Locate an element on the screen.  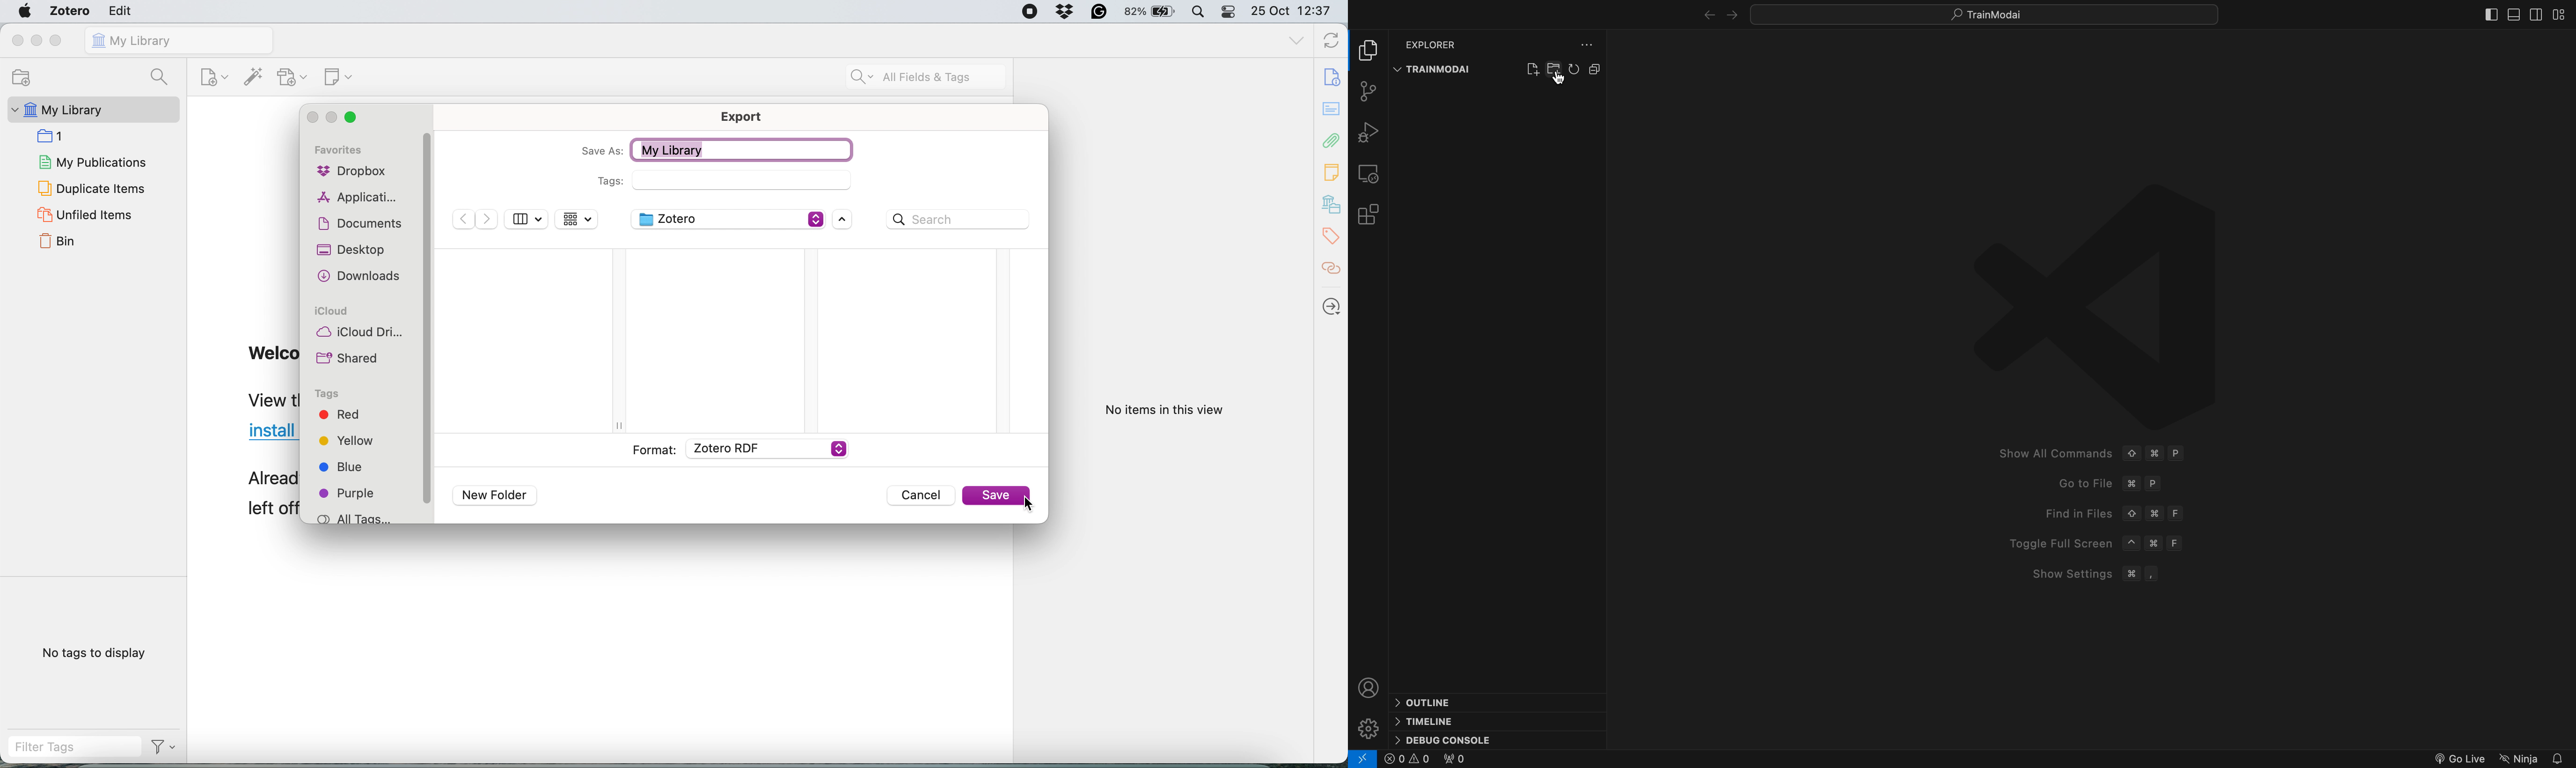
toggle primary bar is located at coordinates (2512, 15).